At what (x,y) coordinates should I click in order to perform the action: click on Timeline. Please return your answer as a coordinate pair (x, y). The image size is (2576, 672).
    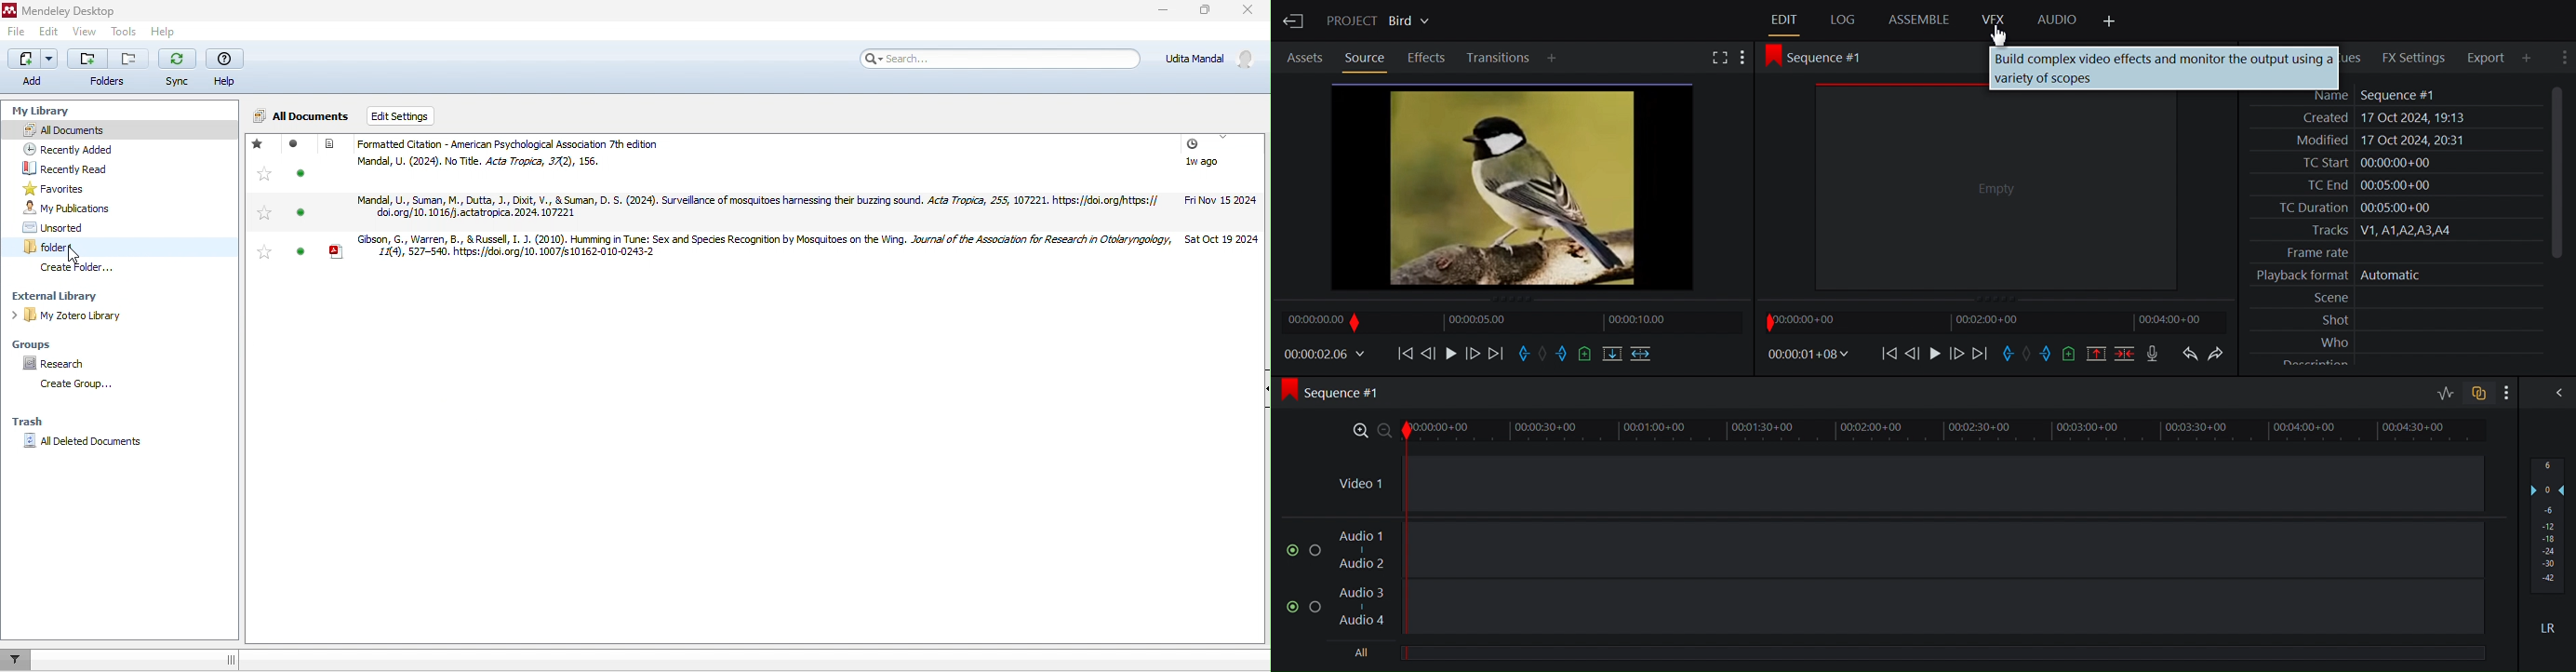
    Looking at the image, I should click on (1991, 319).